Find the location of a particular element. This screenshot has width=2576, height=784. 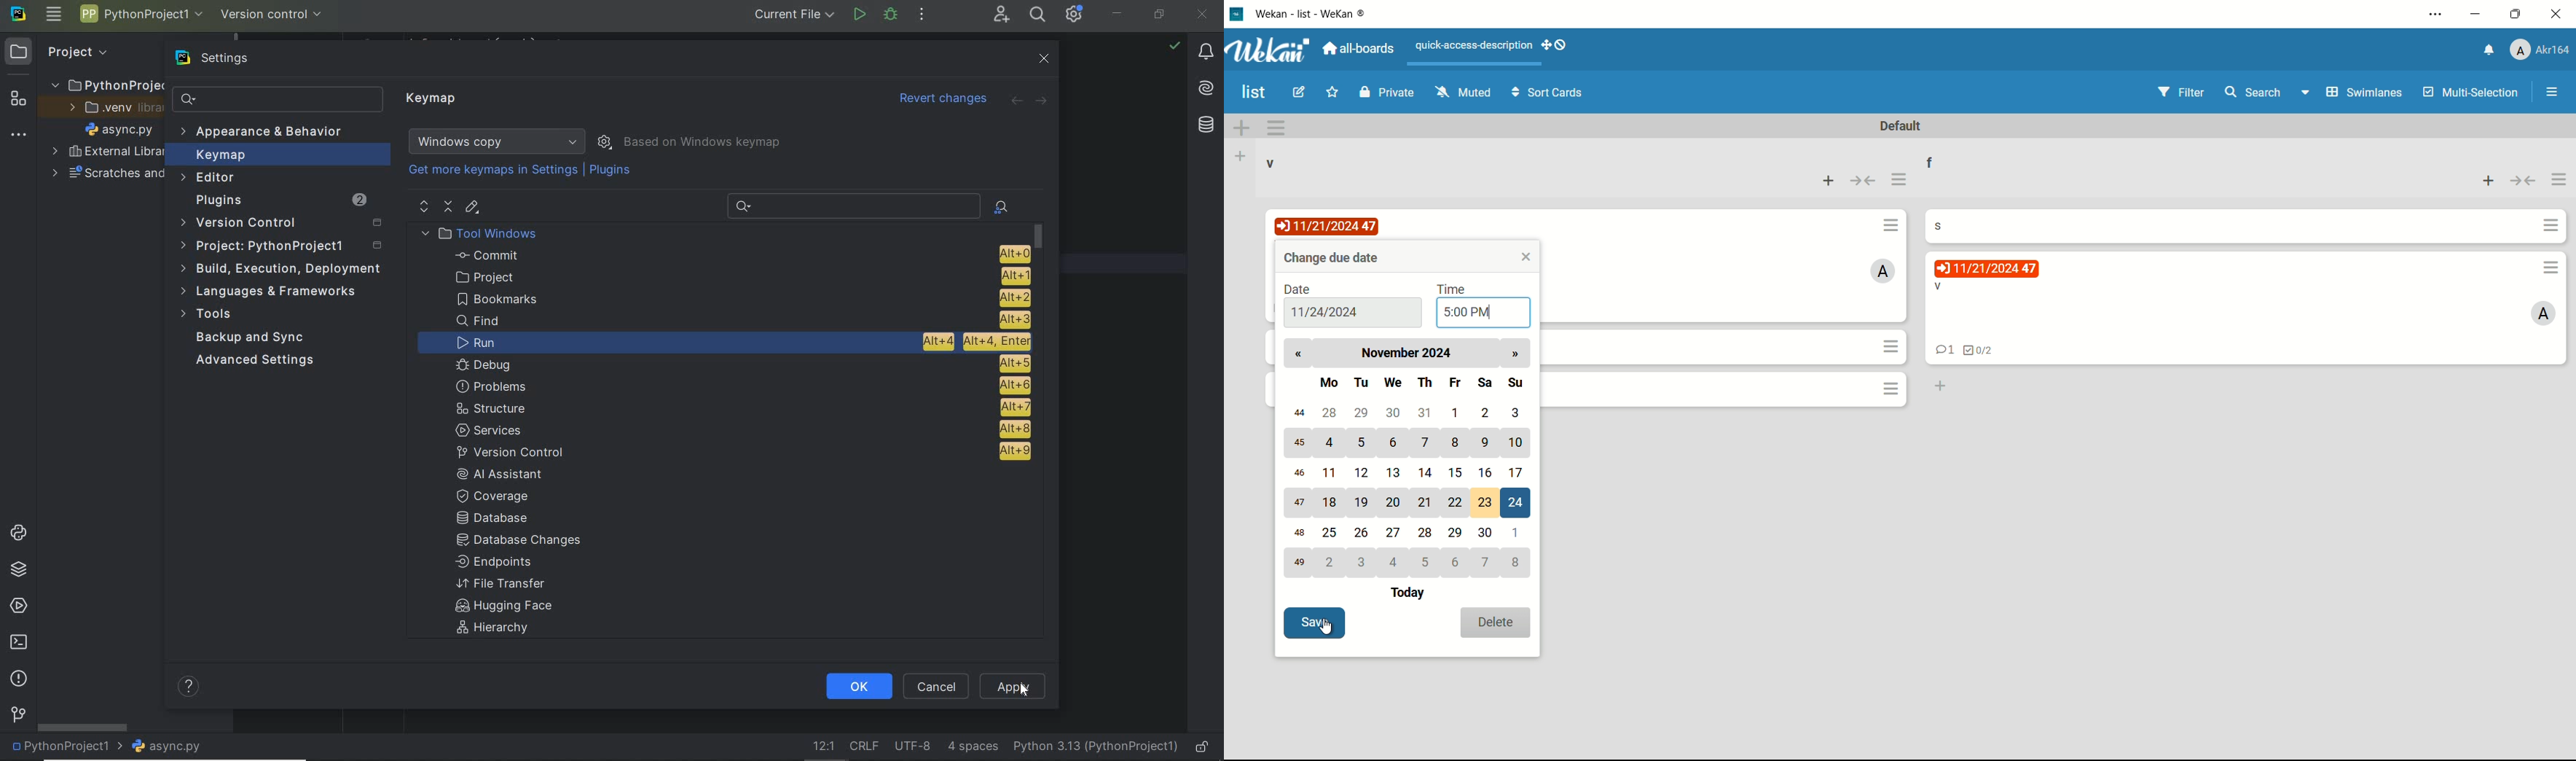

29 is located at coordinates (1362, 413).